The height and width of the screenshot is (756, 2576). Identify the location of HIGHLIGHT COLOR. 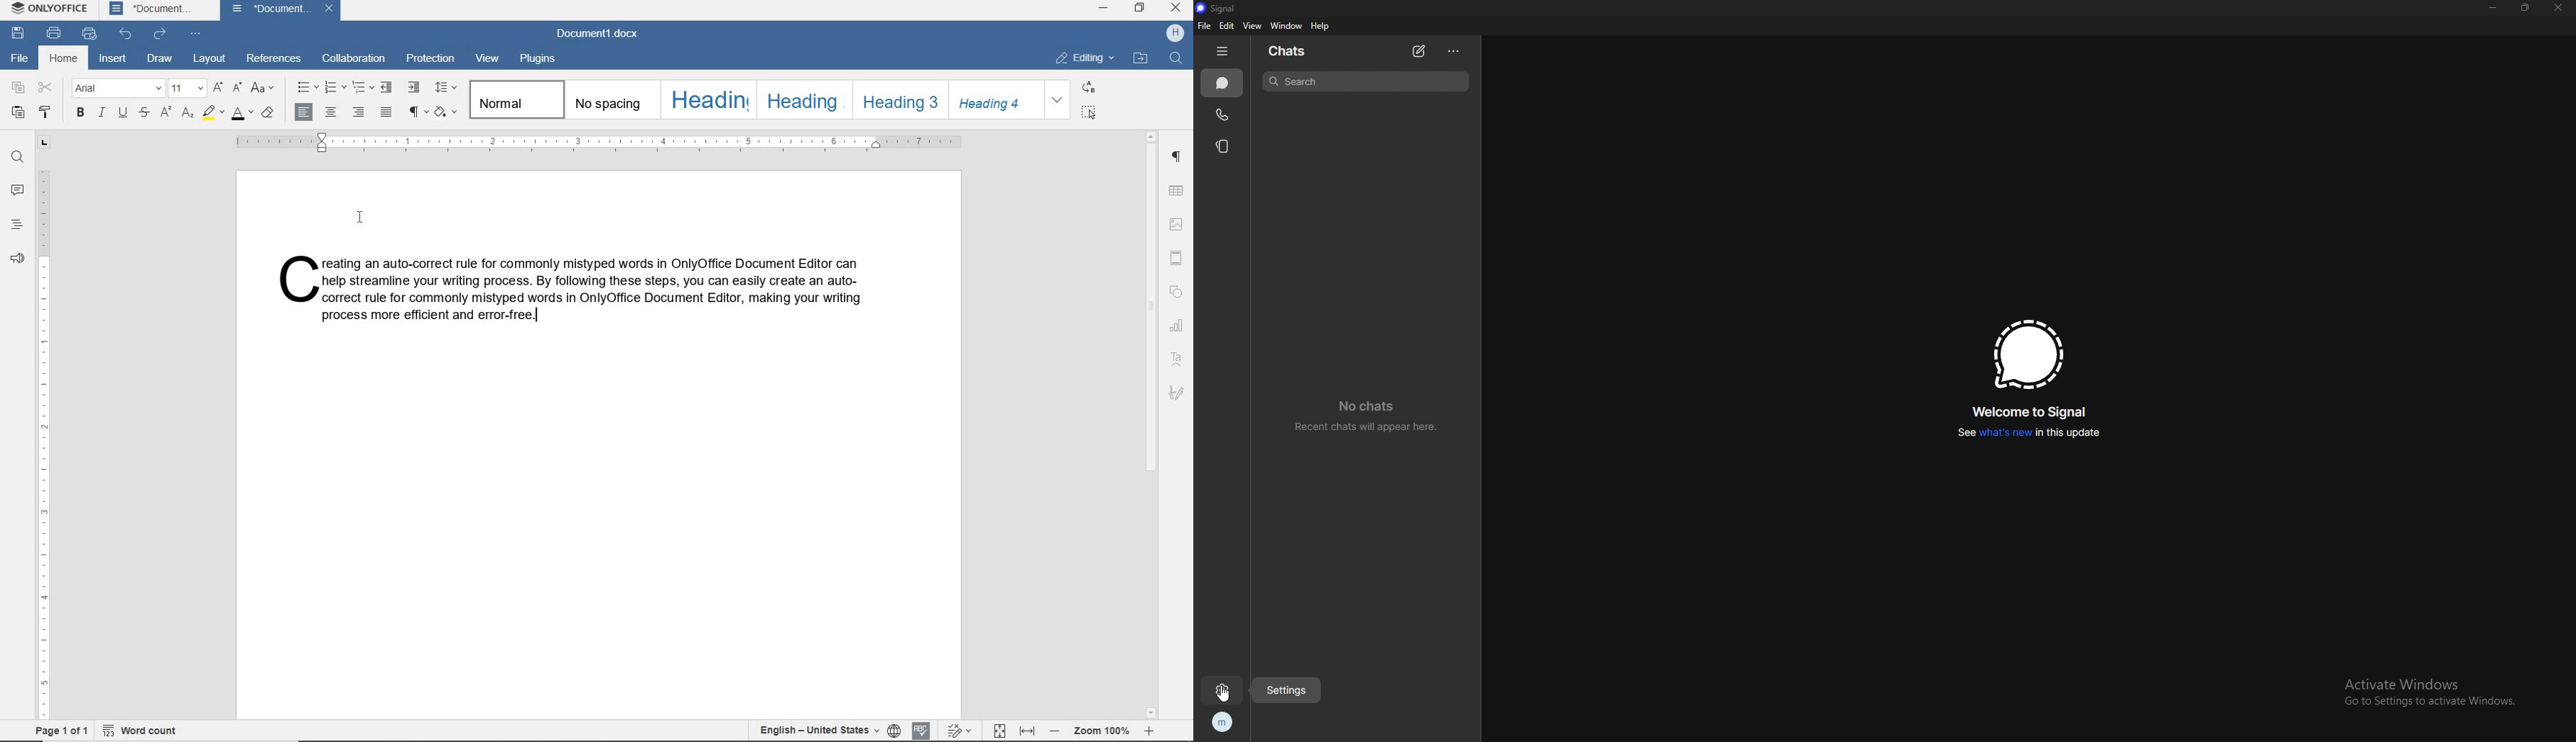
(215, 112).